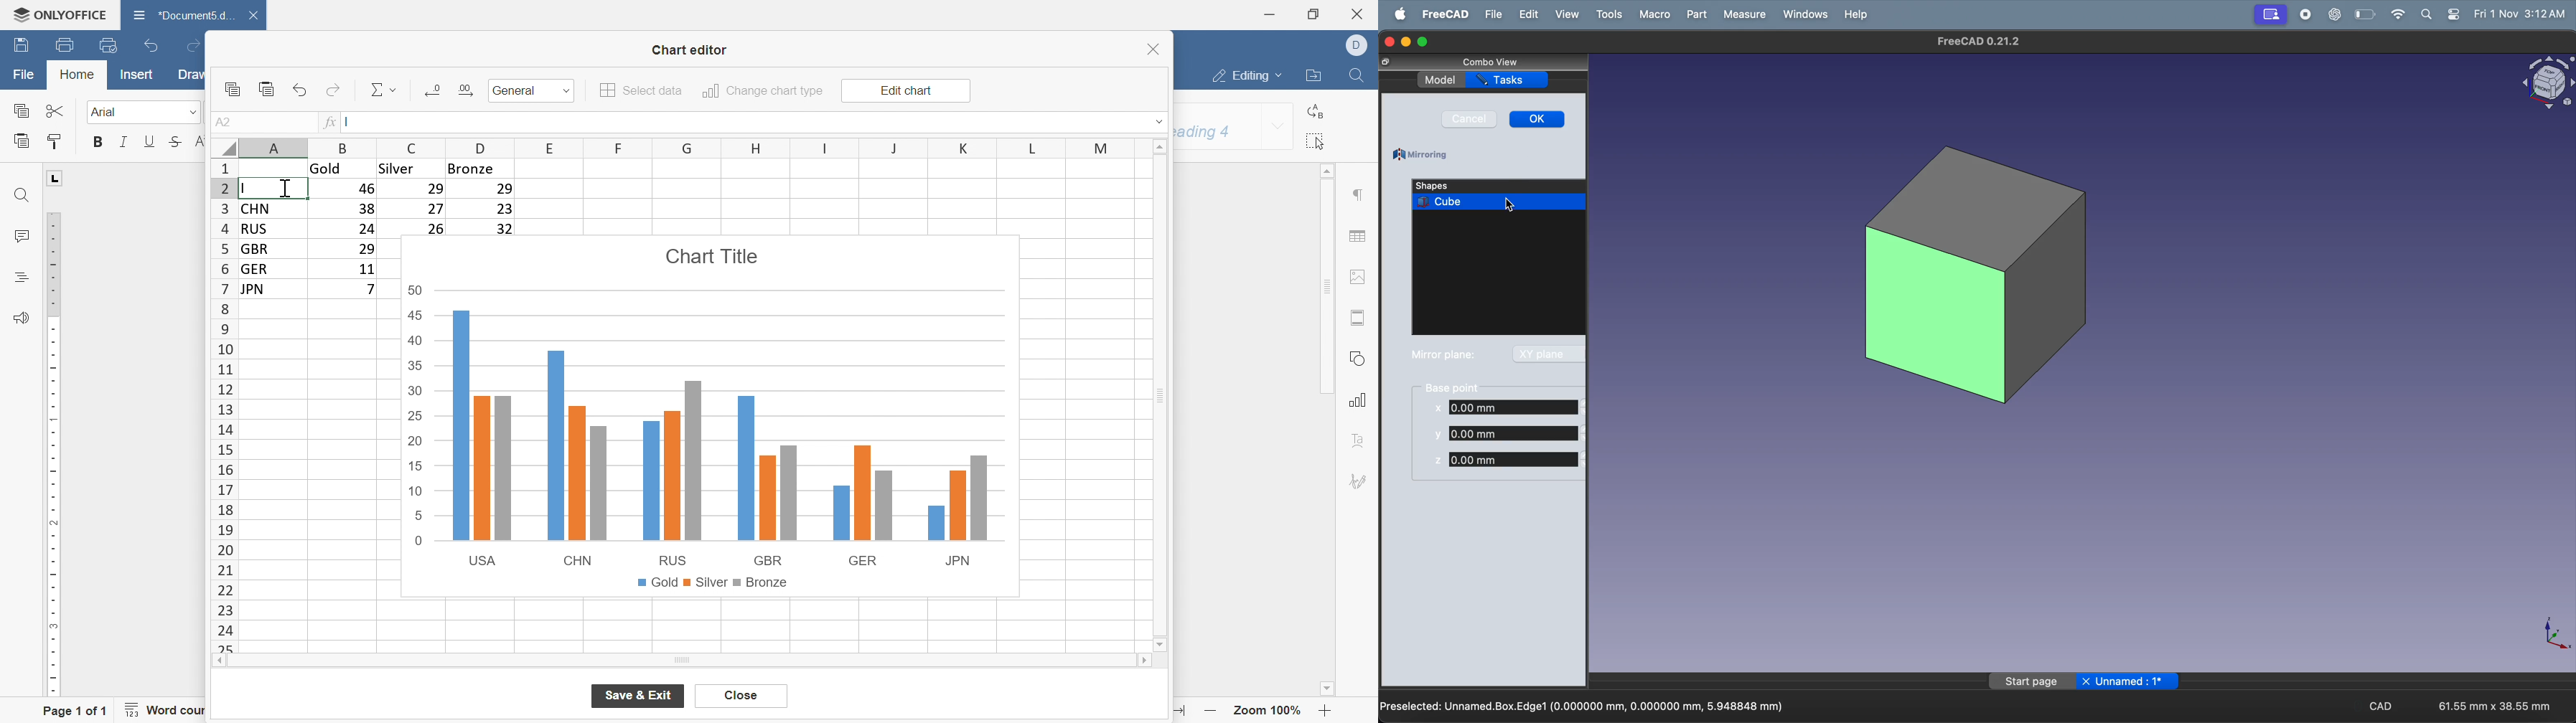  I want to click on Table, so click(455, 196).